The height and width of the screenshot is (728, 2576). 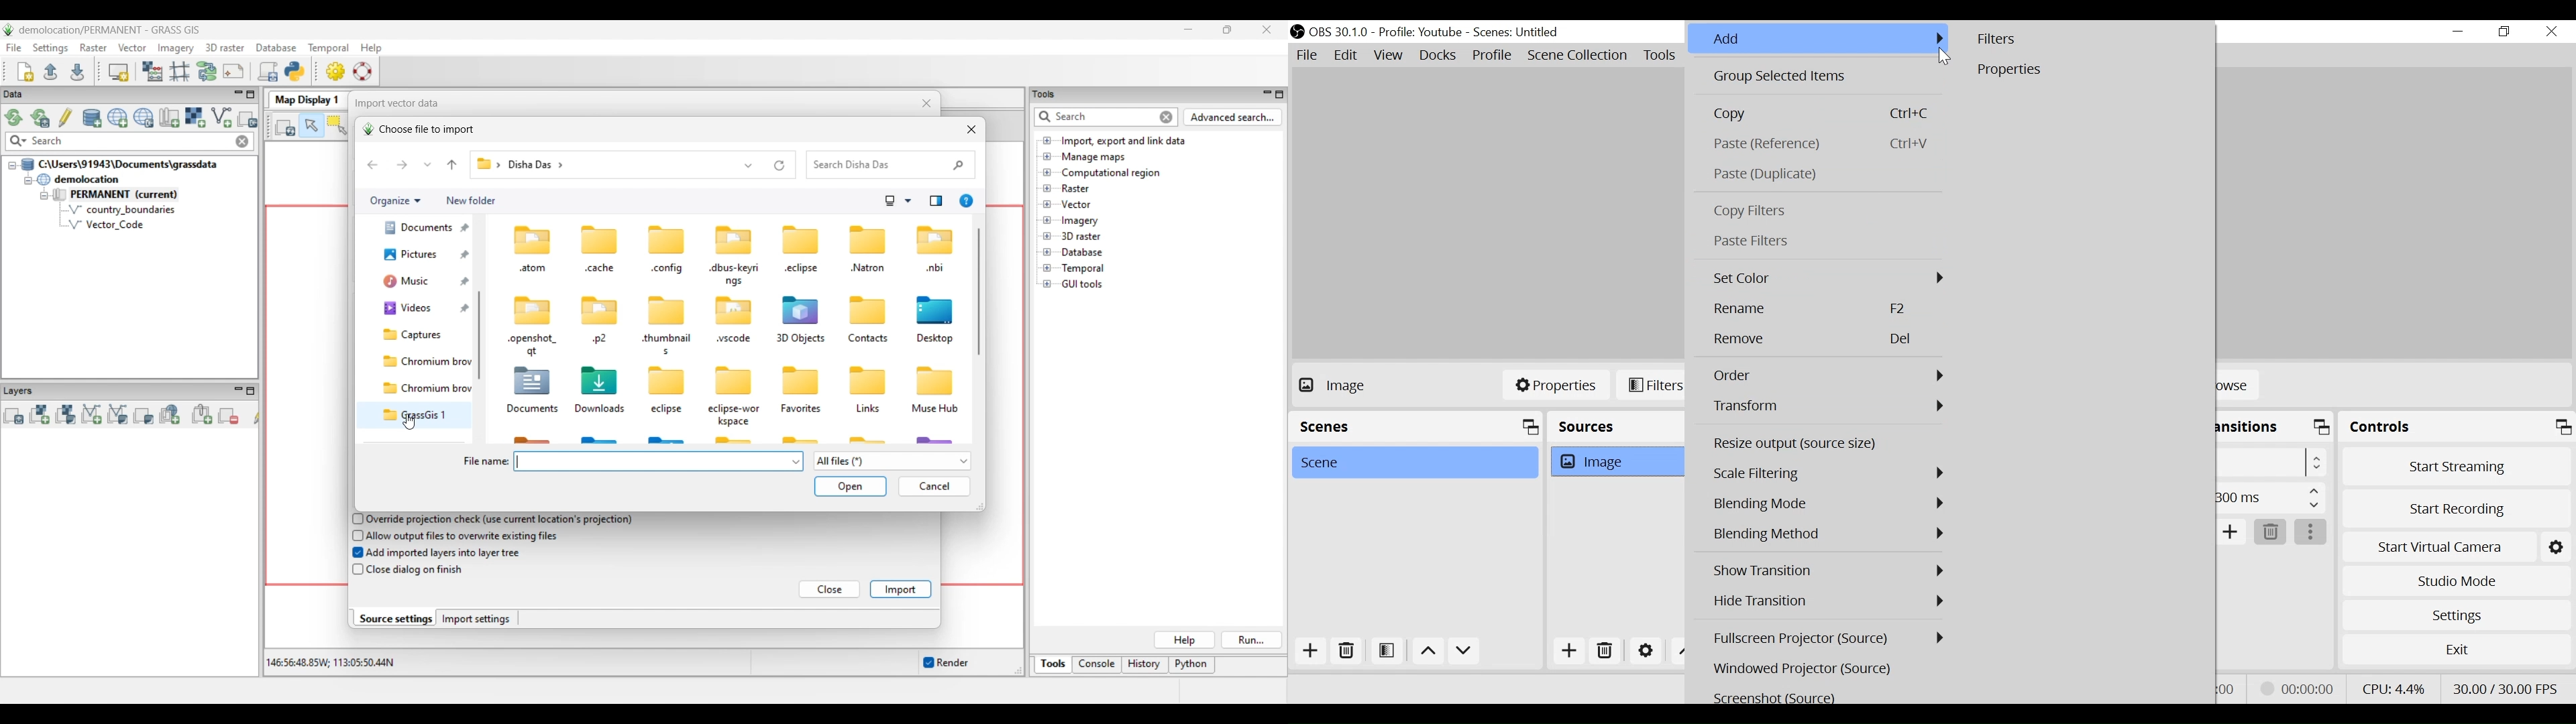 What do you see at coordinates (1832, 640) in the screenshot?
I see `Fullscreen Projector (Source)` at bounding box center [1832, 640].